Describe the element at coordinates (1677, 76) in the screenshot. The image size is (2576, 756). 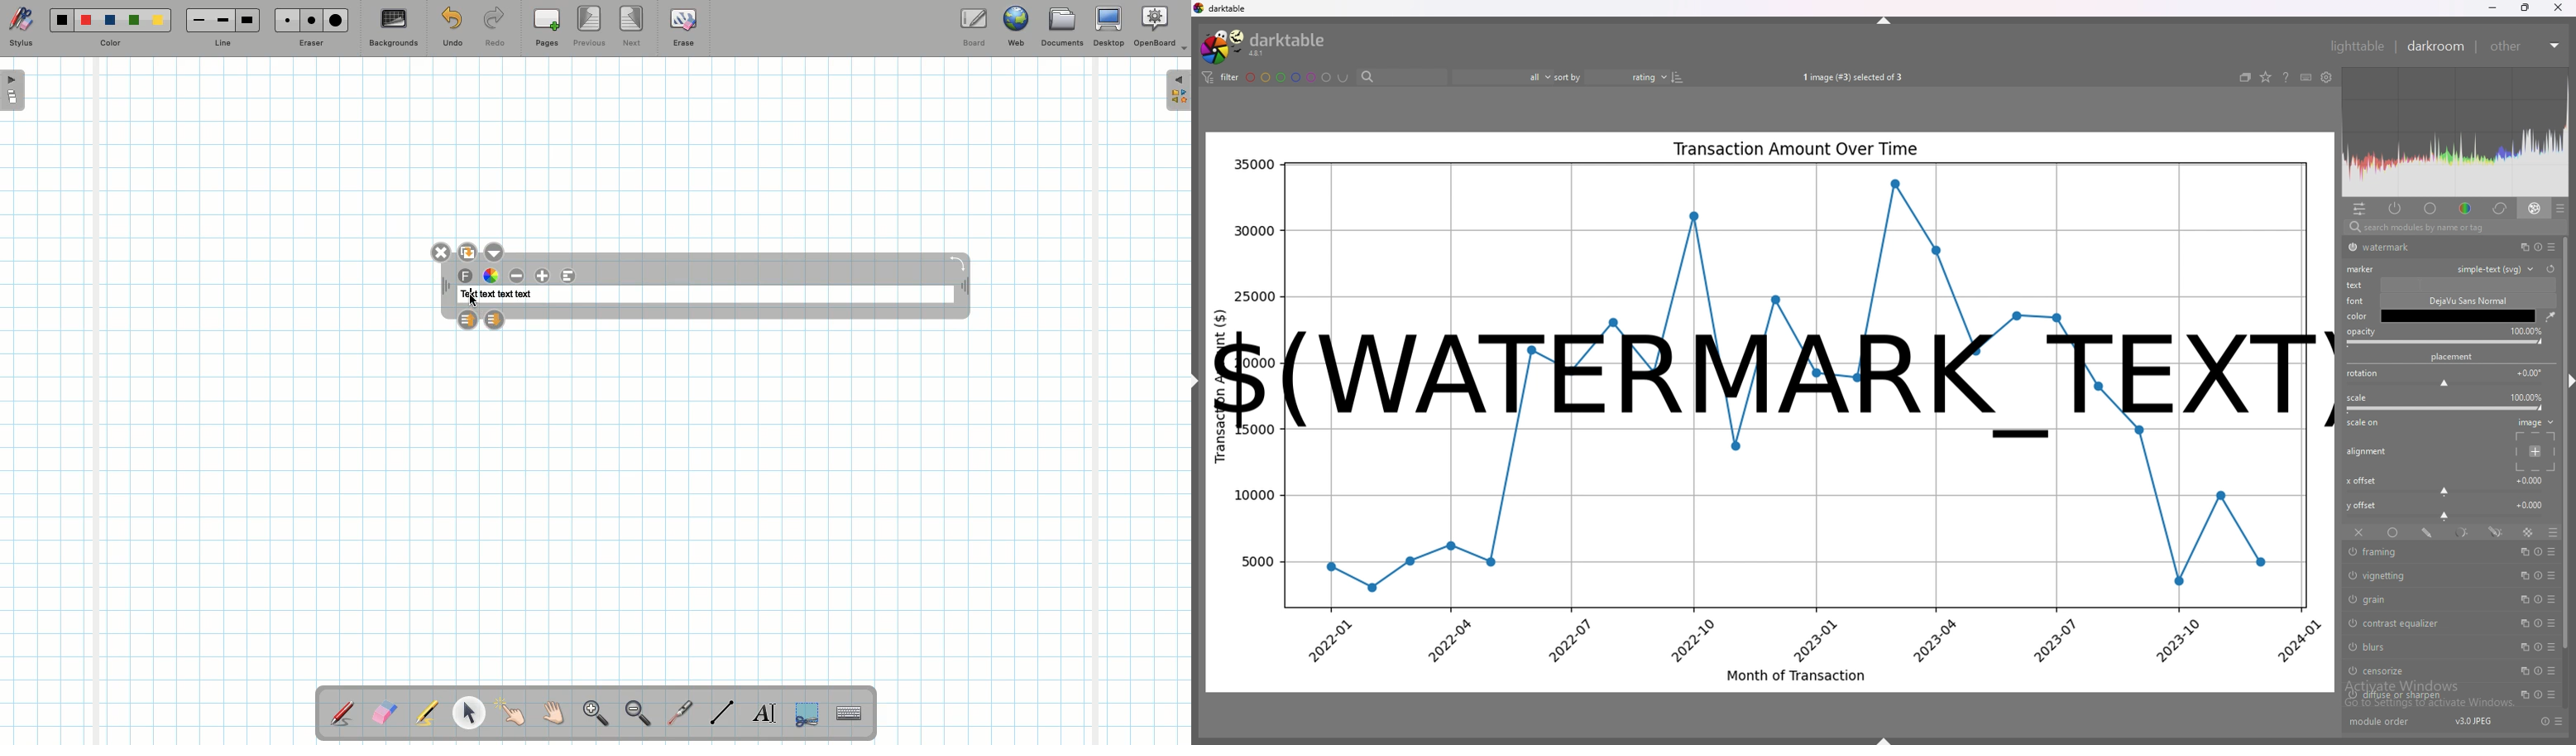
I see `reverse sort order` at that location.